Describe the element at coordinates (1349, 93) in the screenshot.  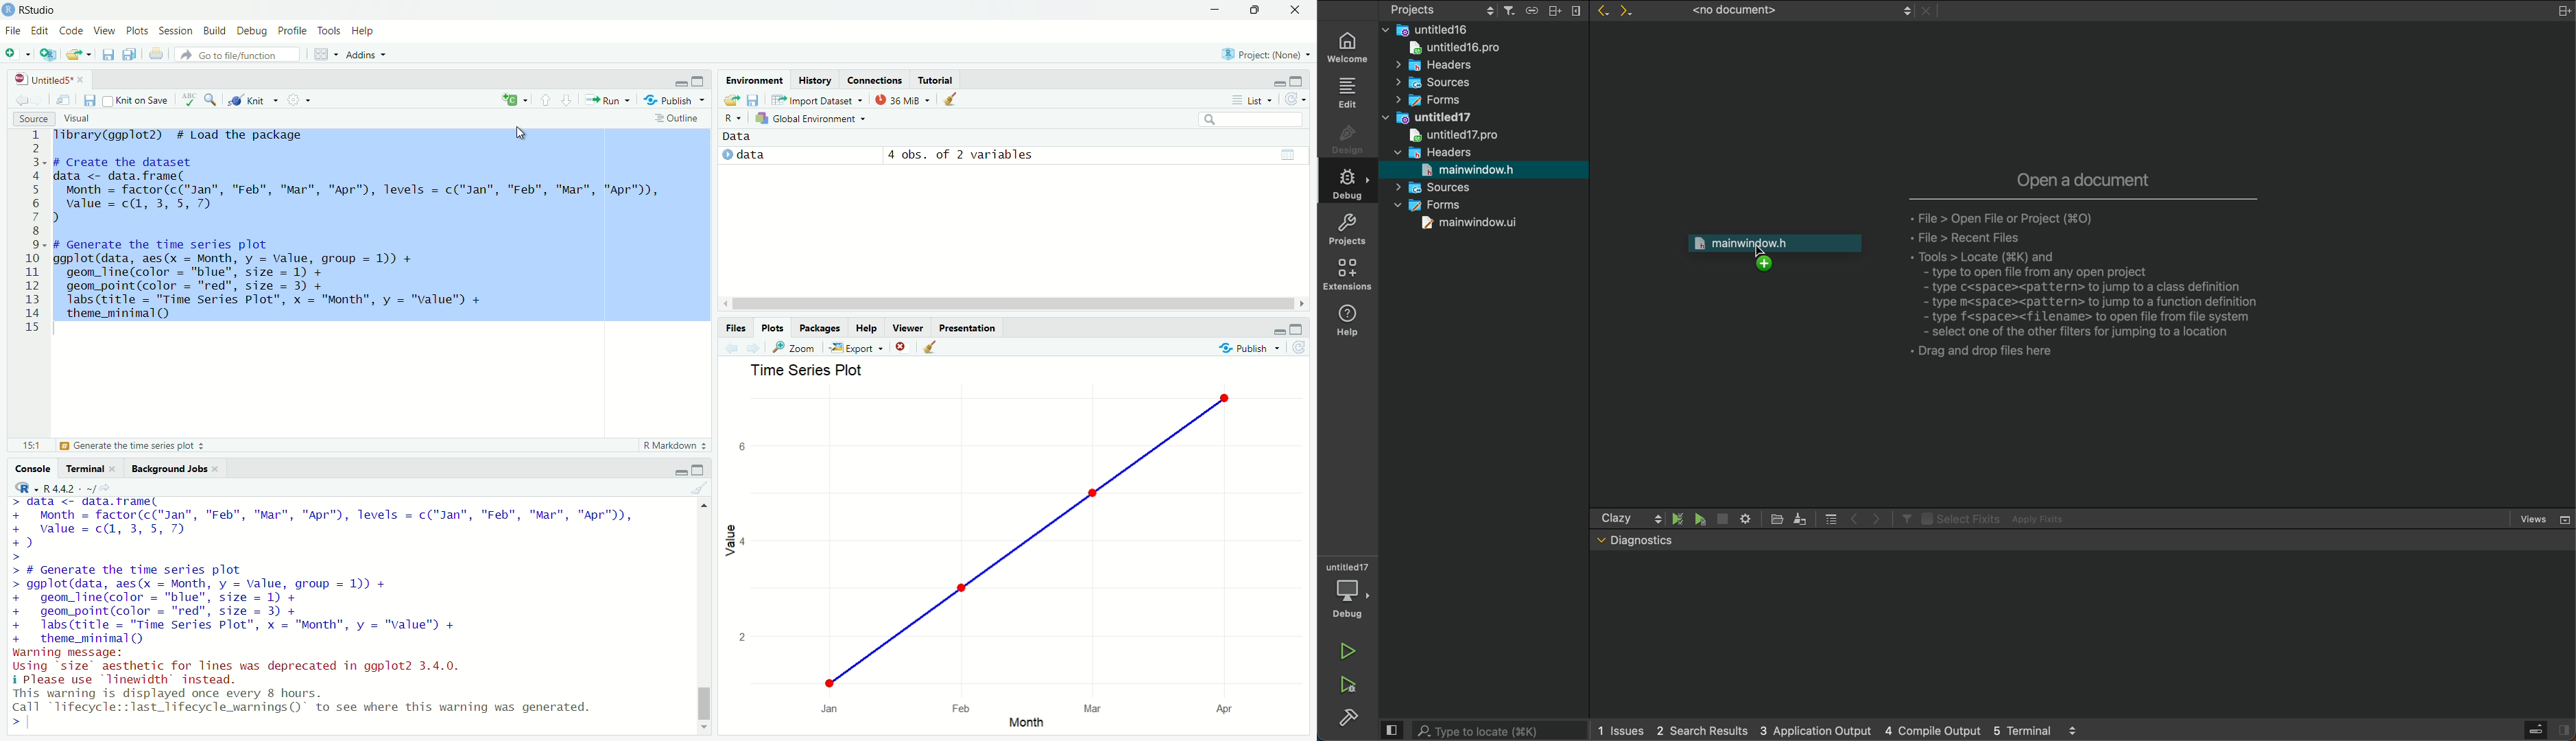
I see `EDIT` at that location.